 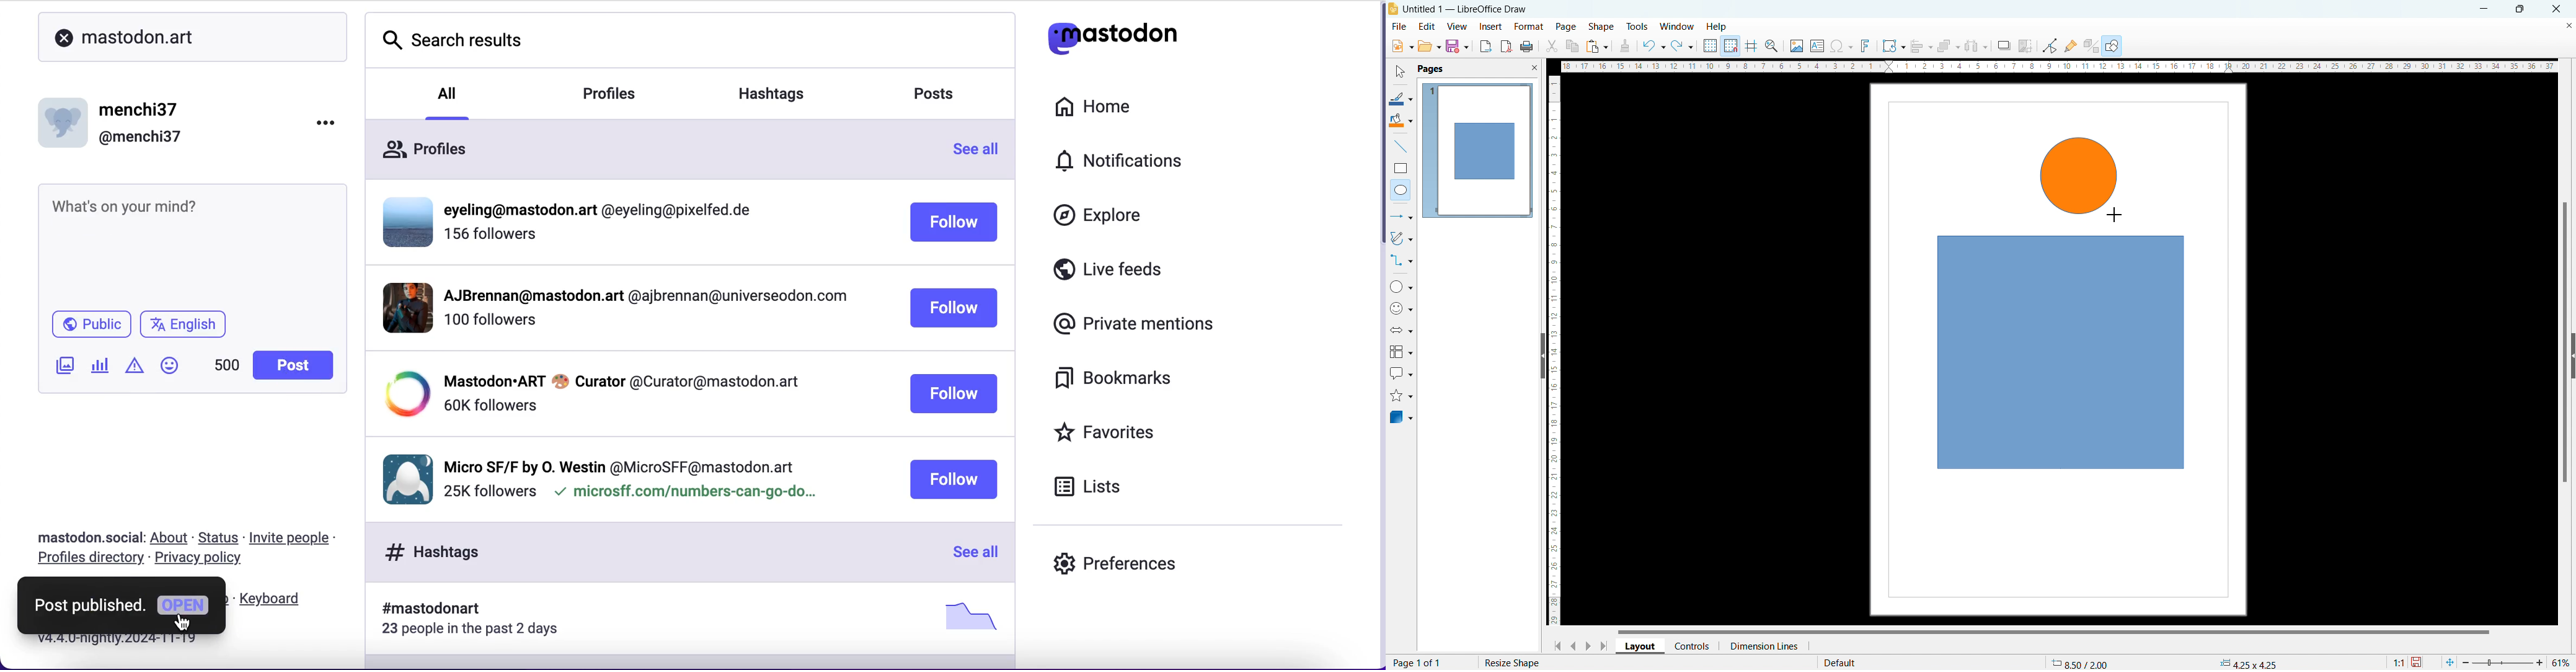 What do you see at coordinates (273, 599) in the screenshot?
I see `keyboard` at bounding box center [273, 599].